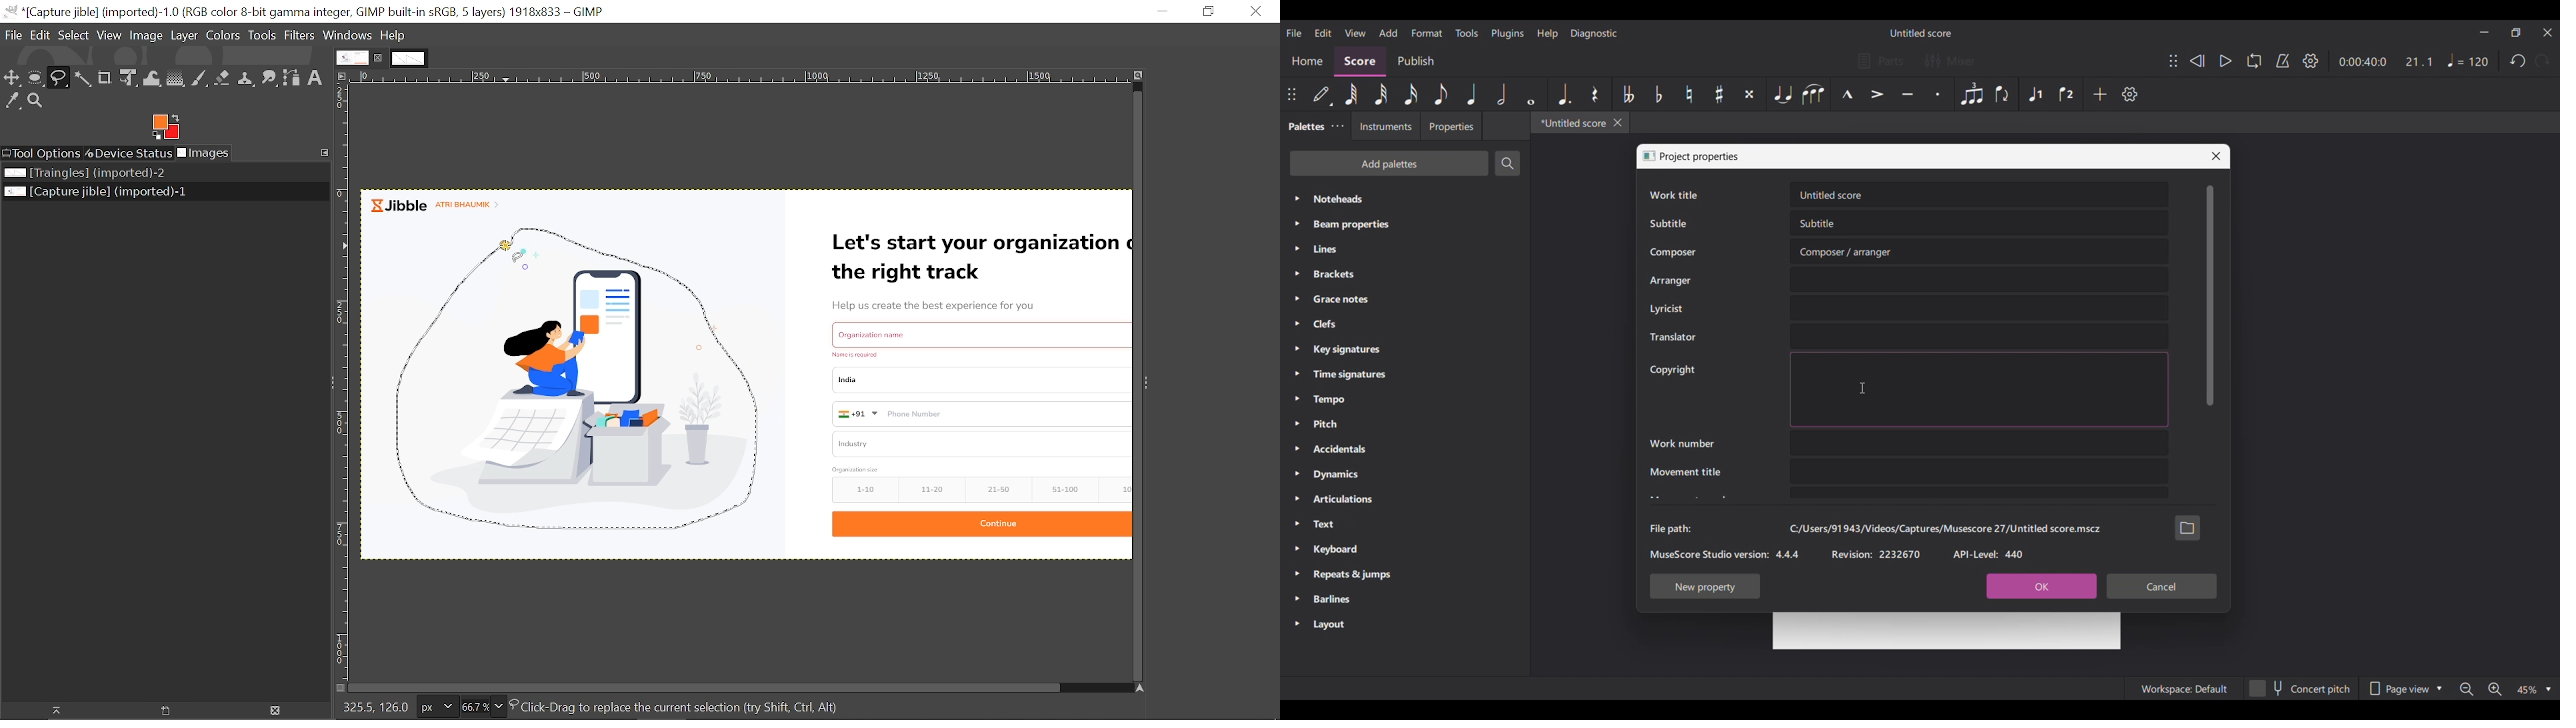  Describe the element at coordinates (2533, 689) in the screenshot. I see `Zoom options` at that location.